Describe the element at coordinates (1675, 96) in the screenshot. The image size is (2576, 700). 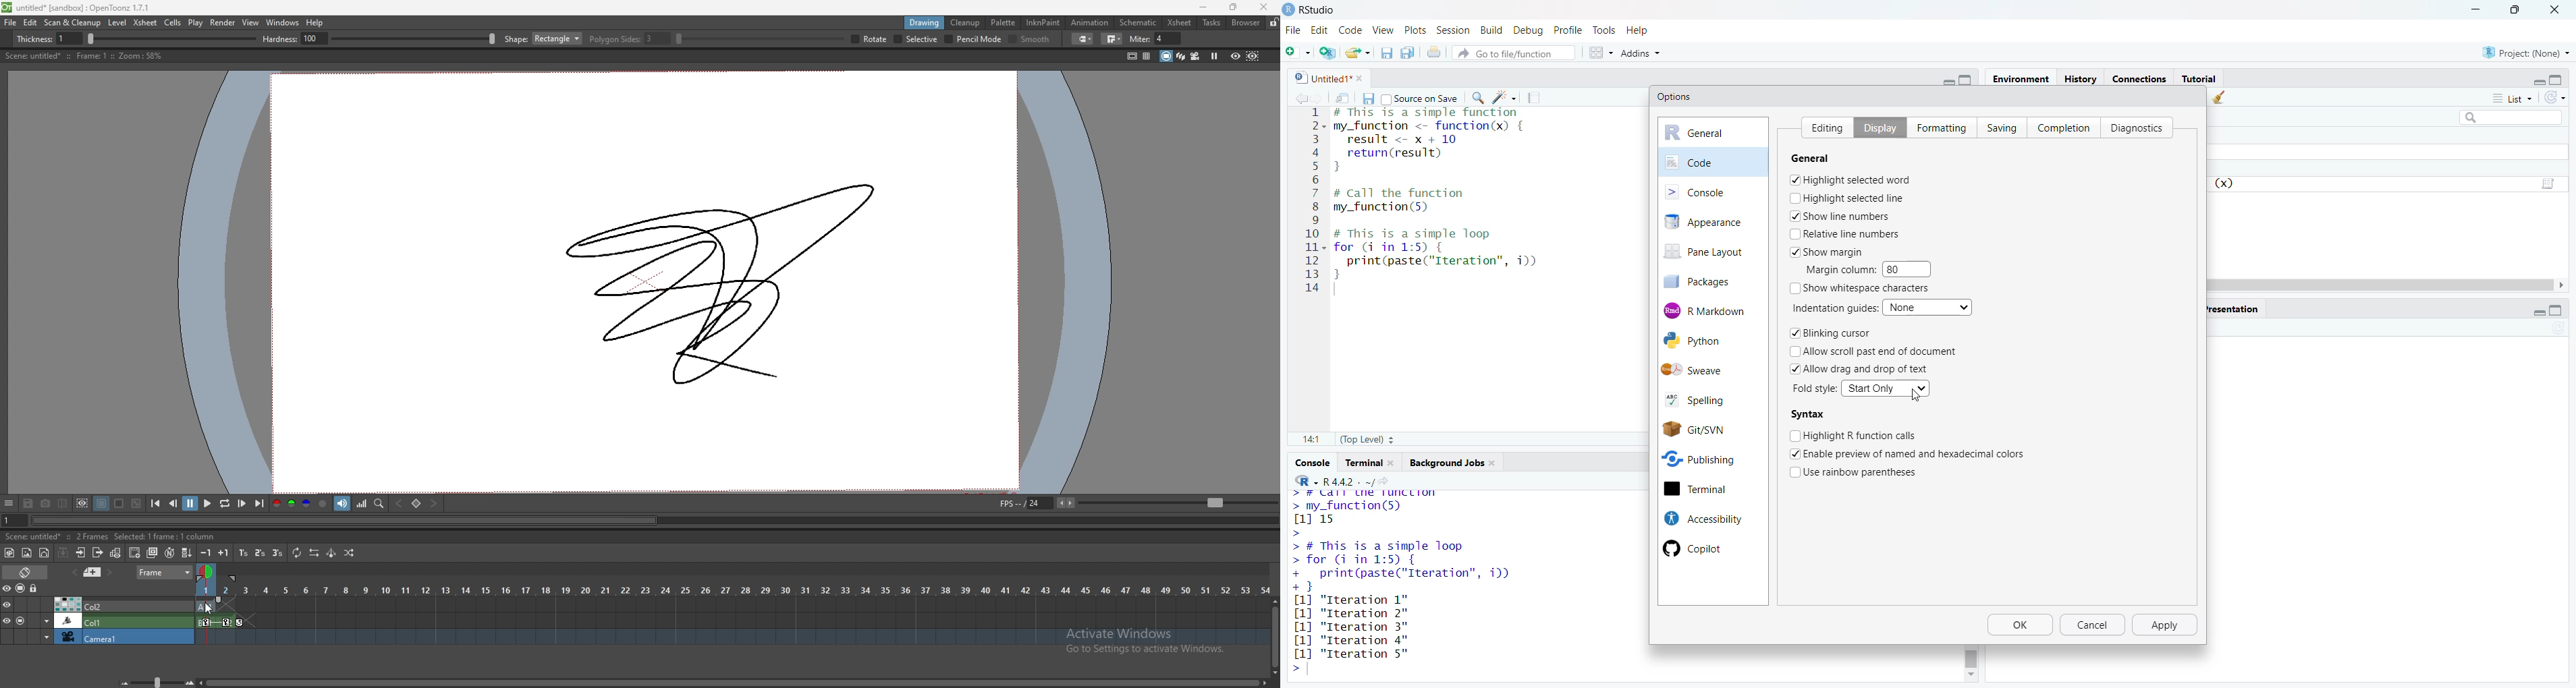
I see `Options` at that location.